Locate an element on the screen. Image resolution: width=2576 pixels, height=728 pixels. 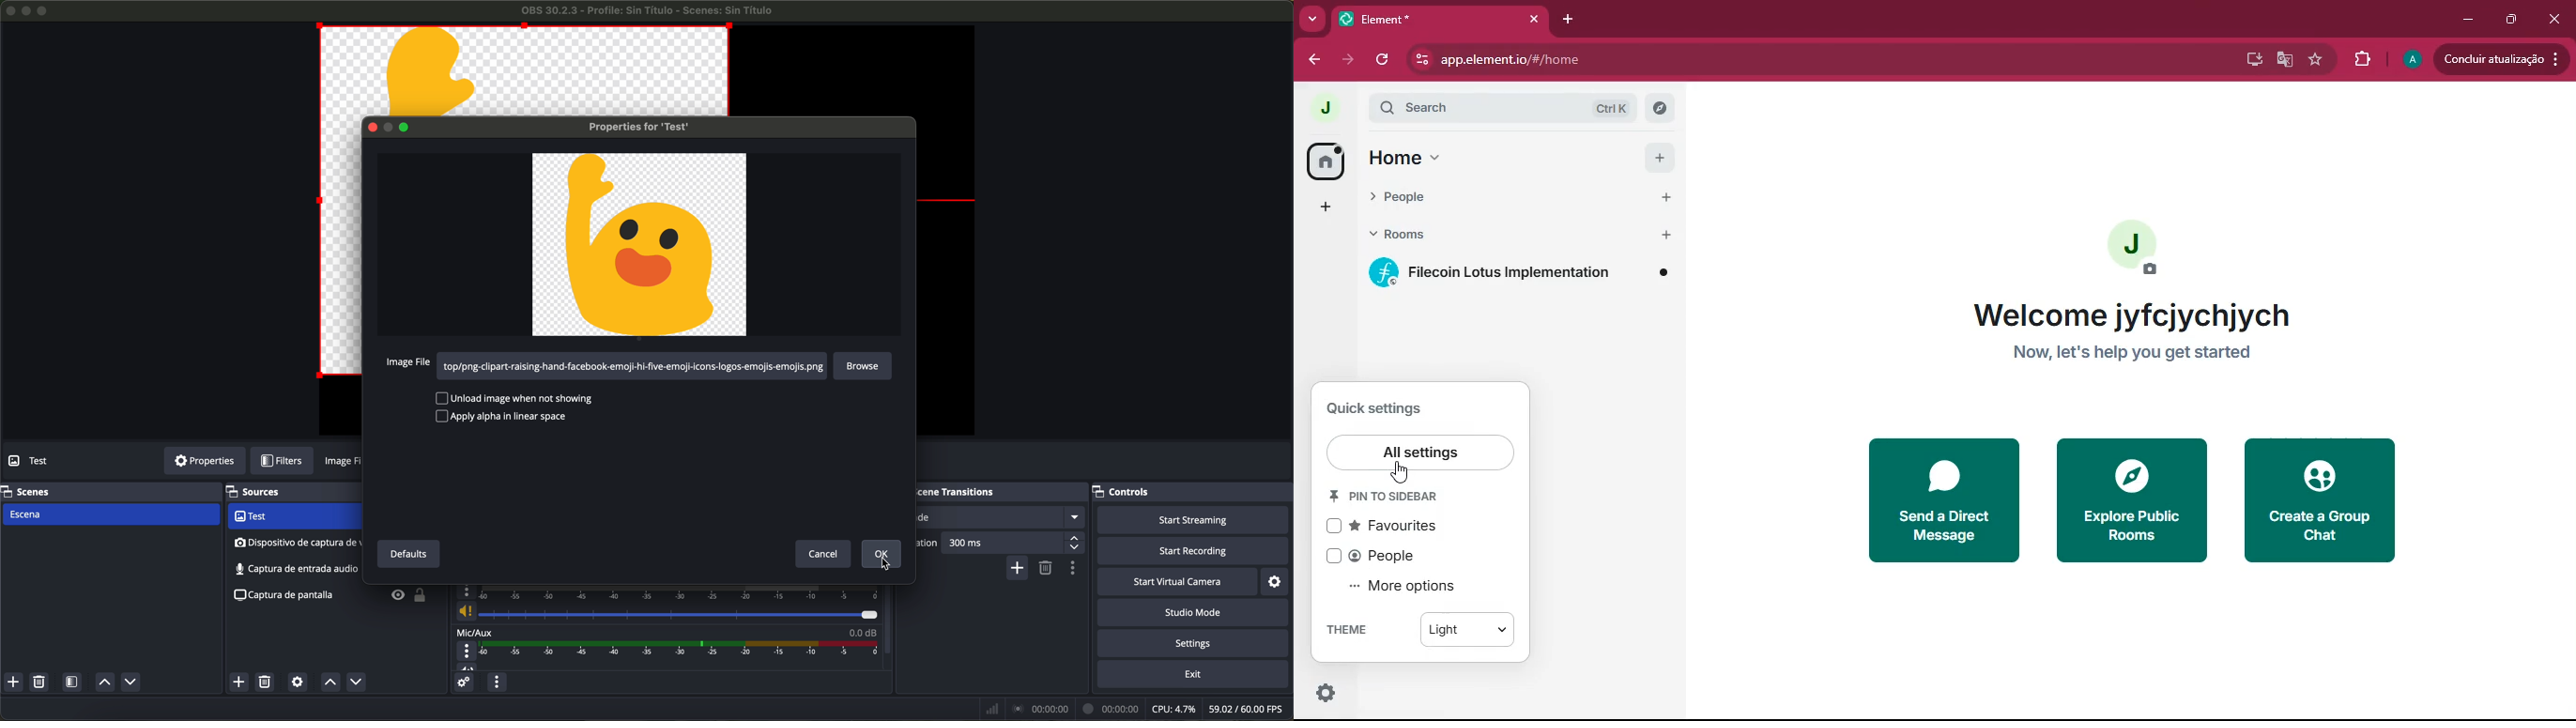
people is located at coordinates (1404, 556).